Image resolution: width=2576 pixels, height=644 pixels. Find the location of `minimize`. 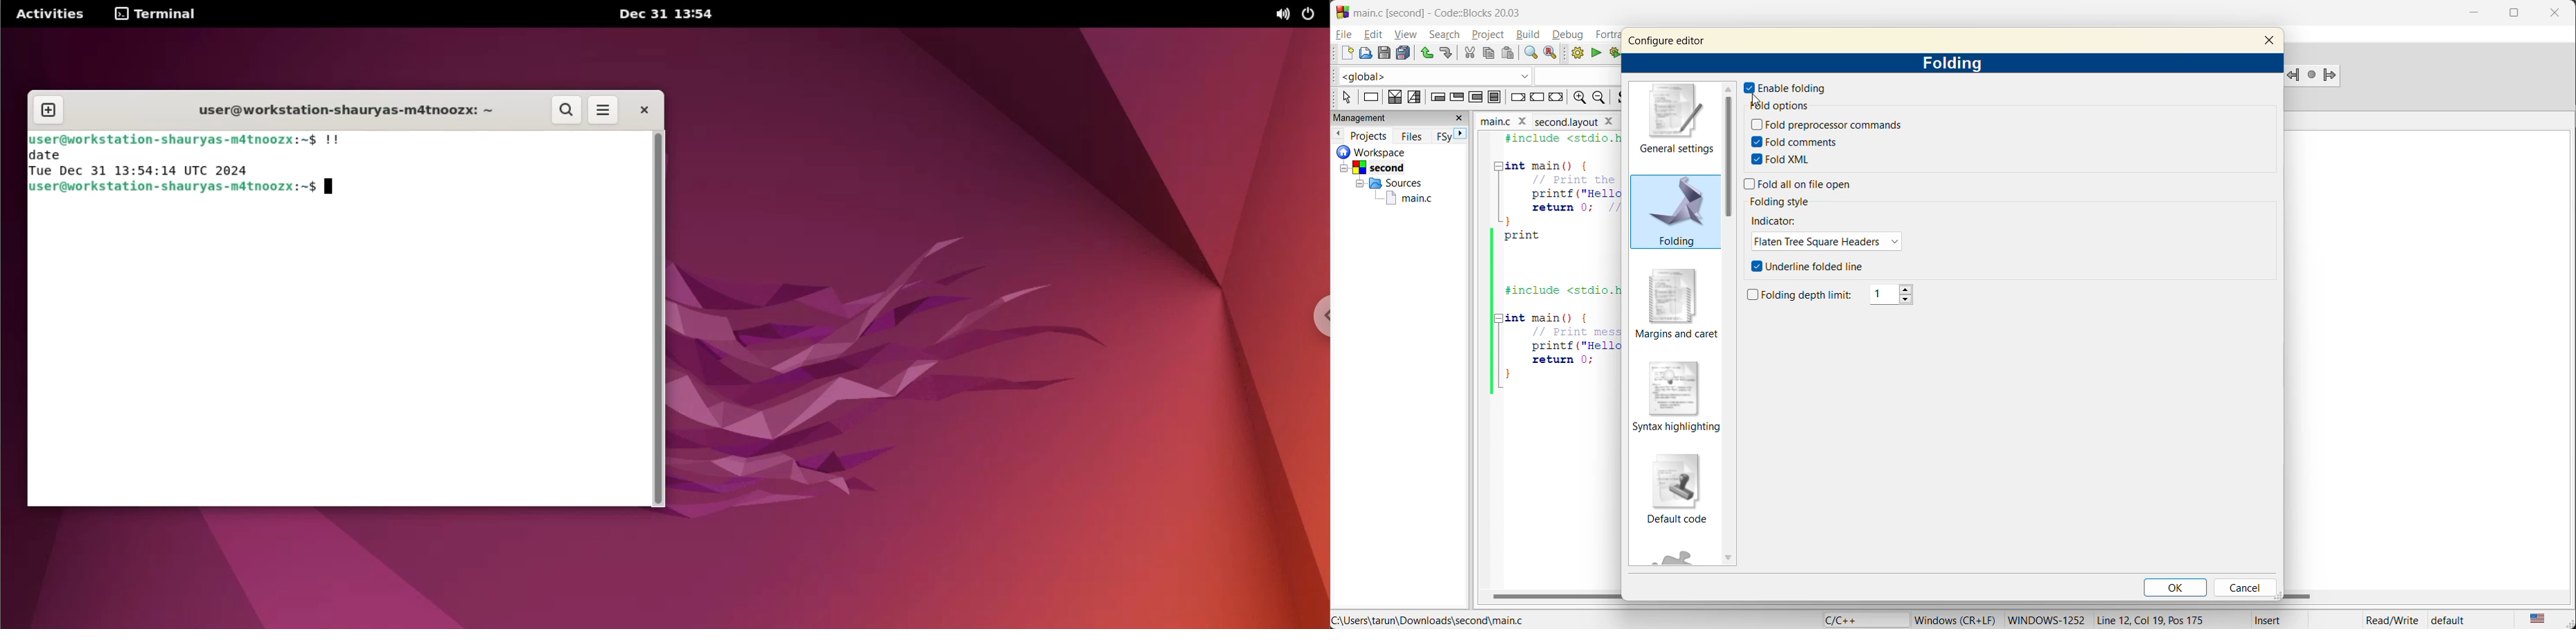

minimize is located at coordinates (2472, 14).